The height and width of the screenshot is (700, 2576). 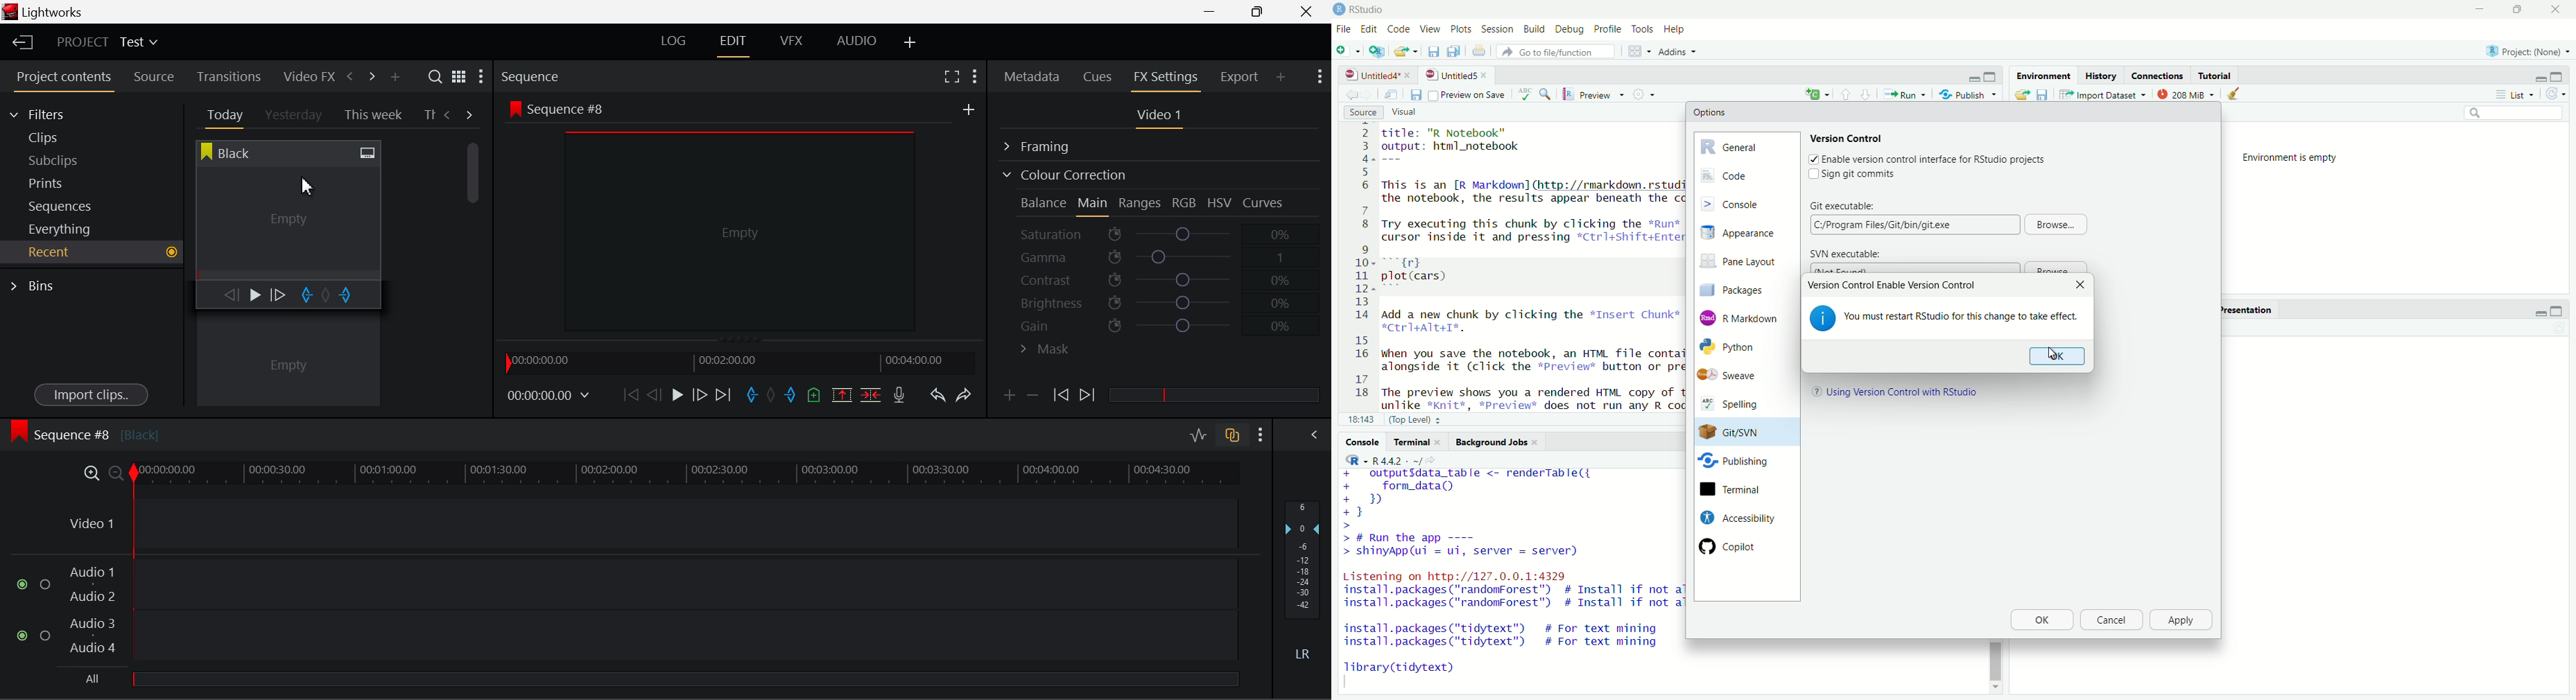 What do you see at coordinates (222, 114) in the screenshot?
I see `Today Tab Open` at bounding box center [222, 114].